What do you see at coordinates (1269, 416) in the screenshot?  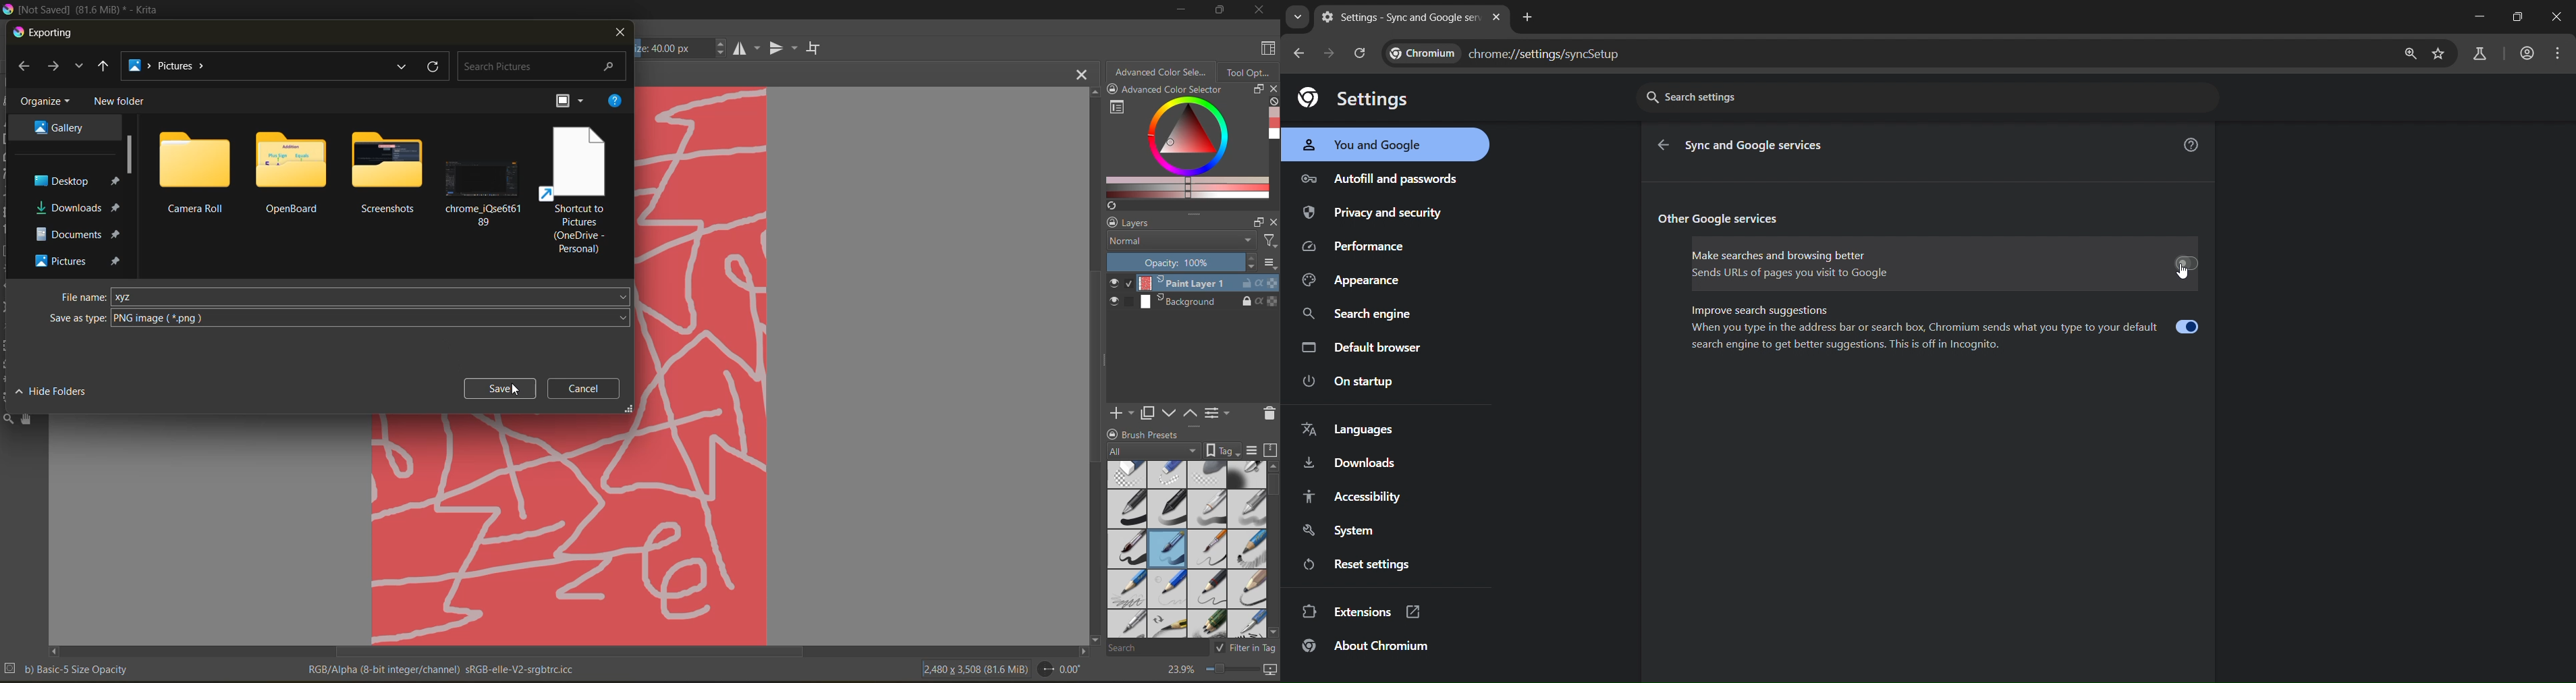 I see `delete mask` at bounding box center [1269, 416].